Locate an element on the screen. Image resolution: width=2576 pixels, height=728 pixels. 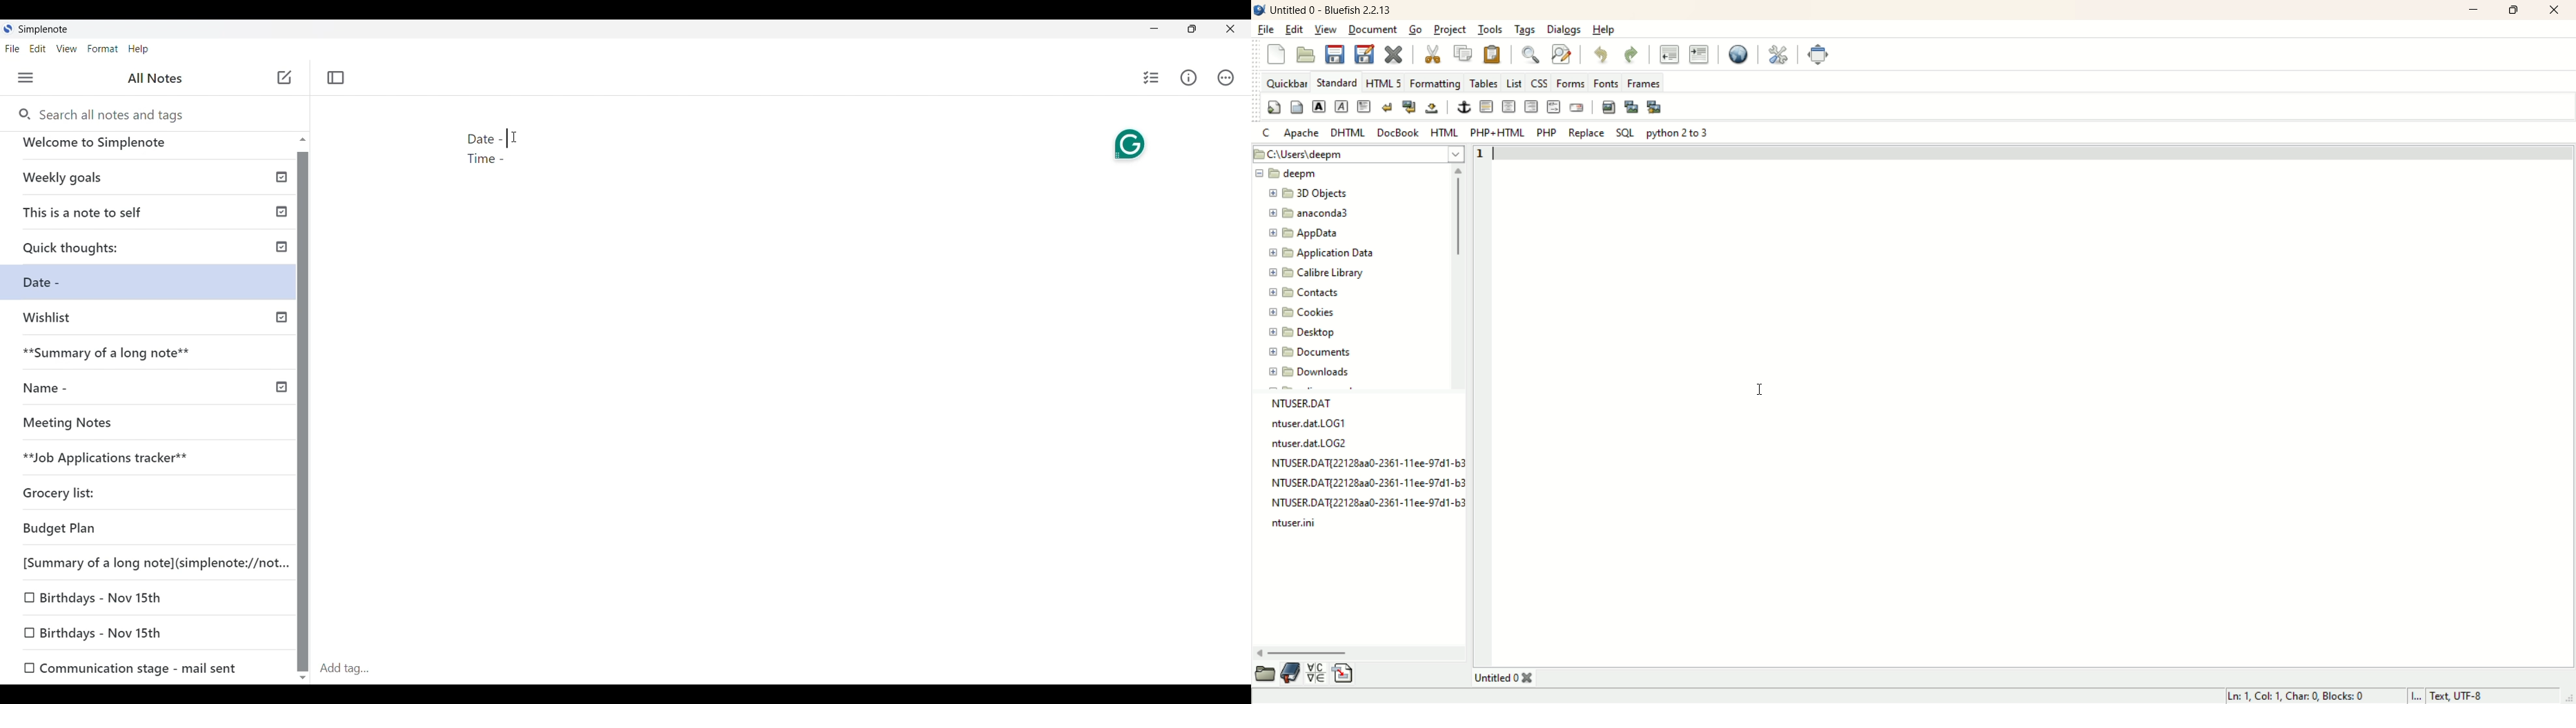
emphasize is located at coordinates (1341, 106).